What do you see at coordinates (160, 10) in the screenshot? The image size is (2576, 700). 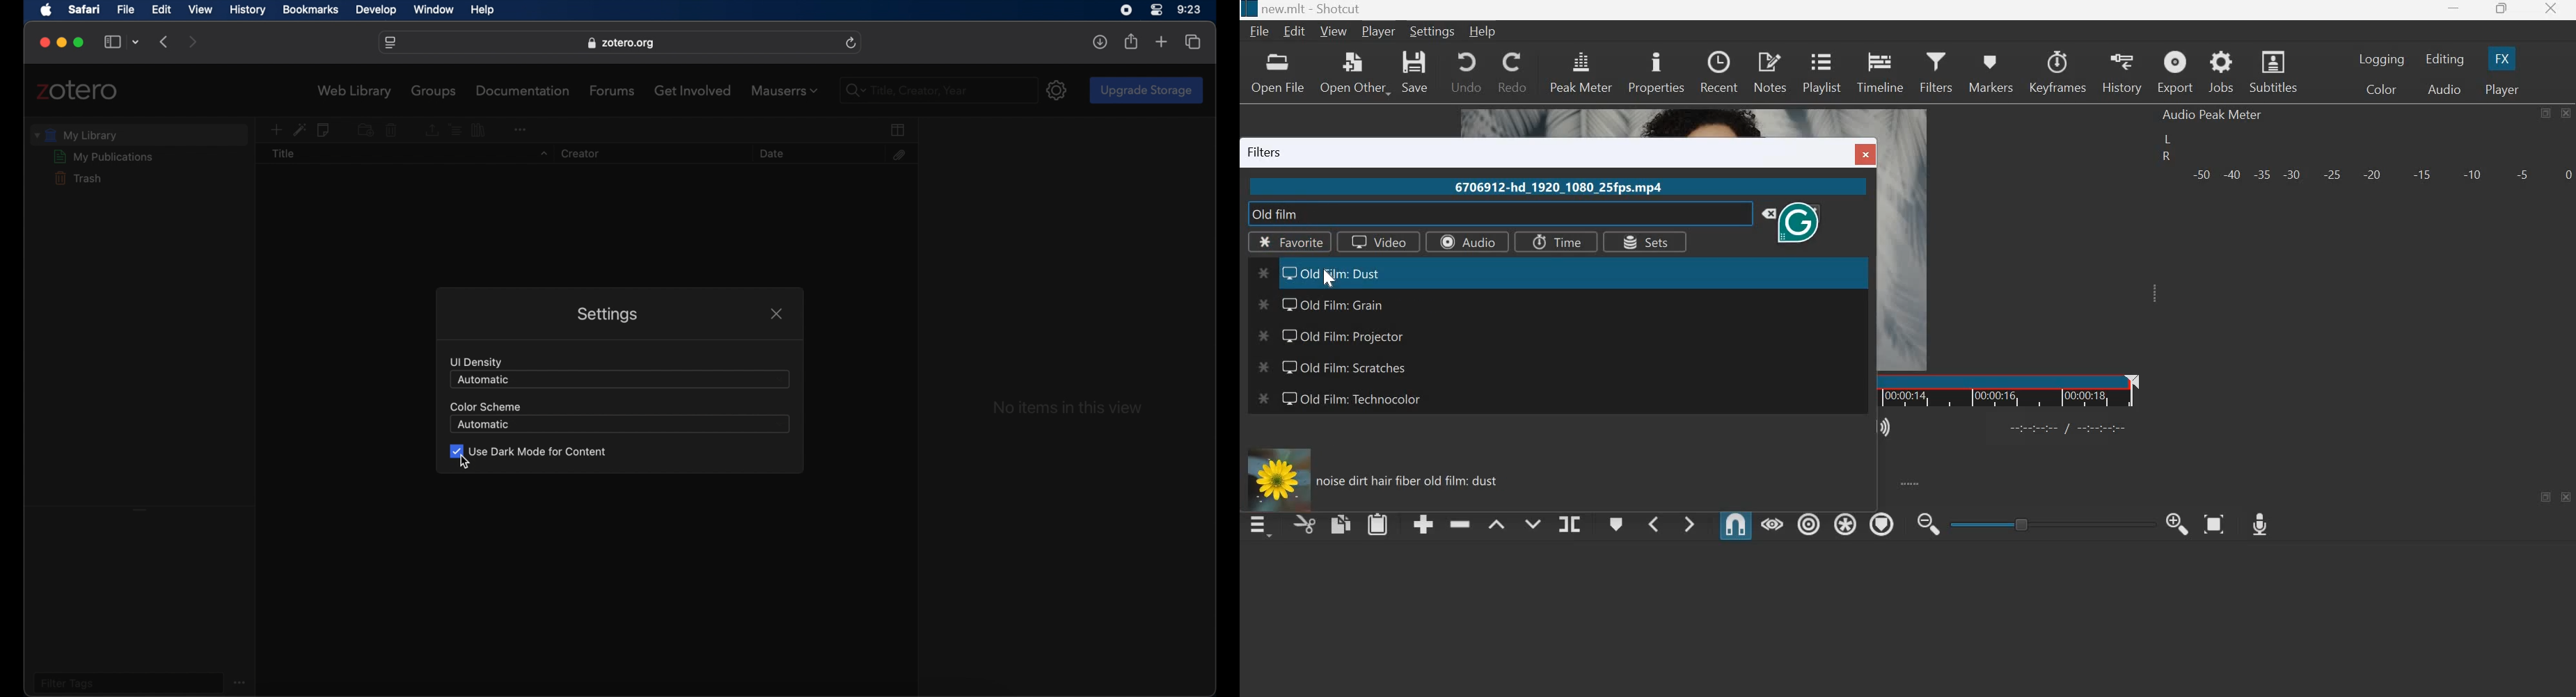 I see `edit` at bounding box center [160, 10].